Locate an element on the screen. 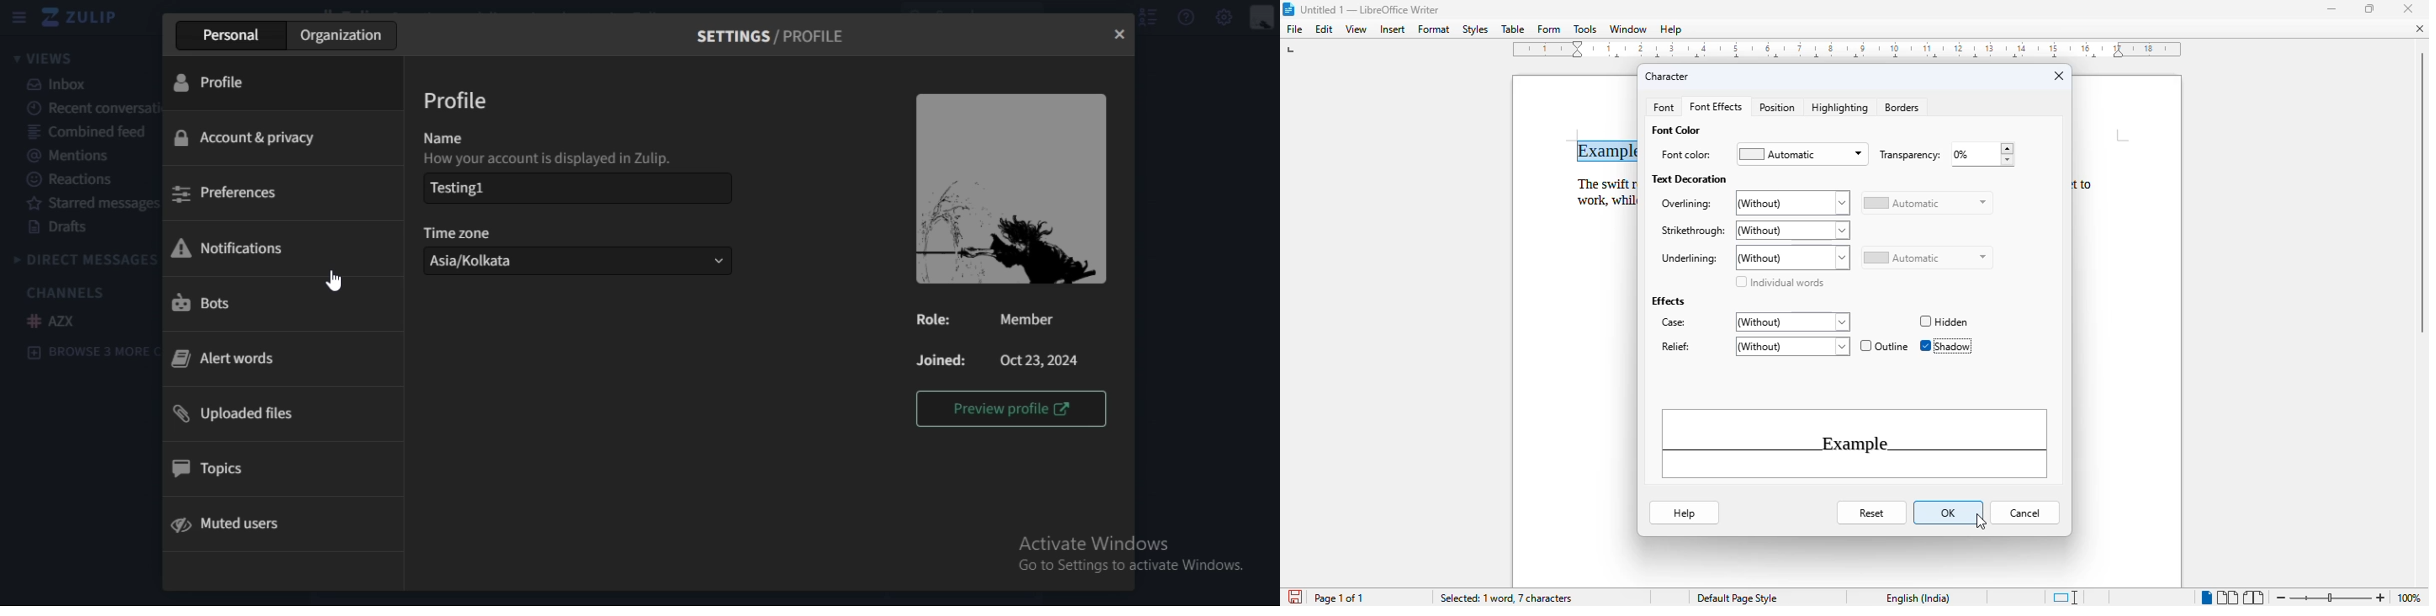 This screenshot has height=616, width=2436. ruler is located at coordinates (1851, 52).